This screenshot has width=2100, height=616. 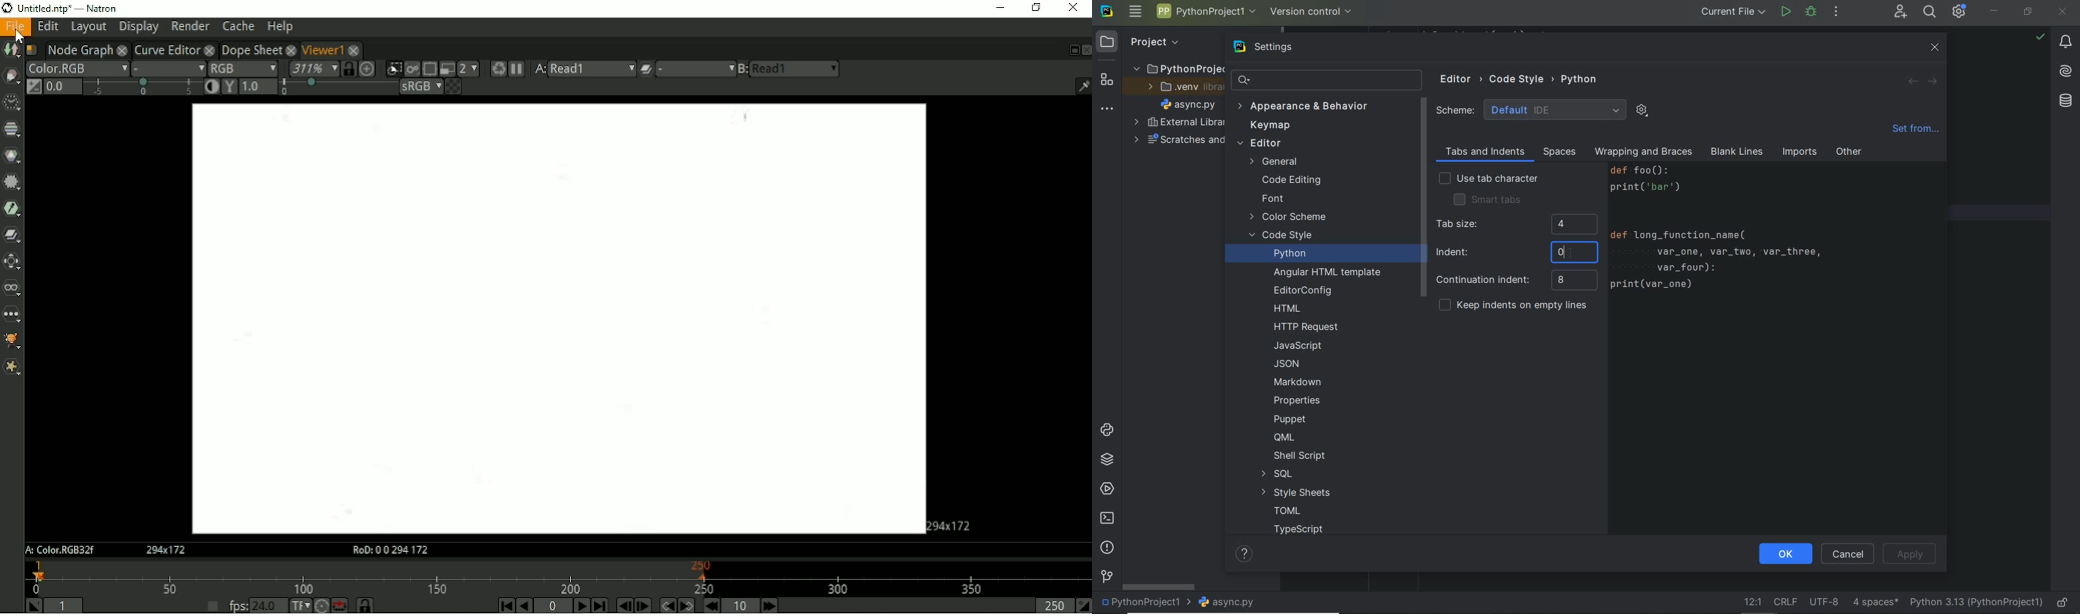 I want to click on search settings, so click(x=1328, y=80).